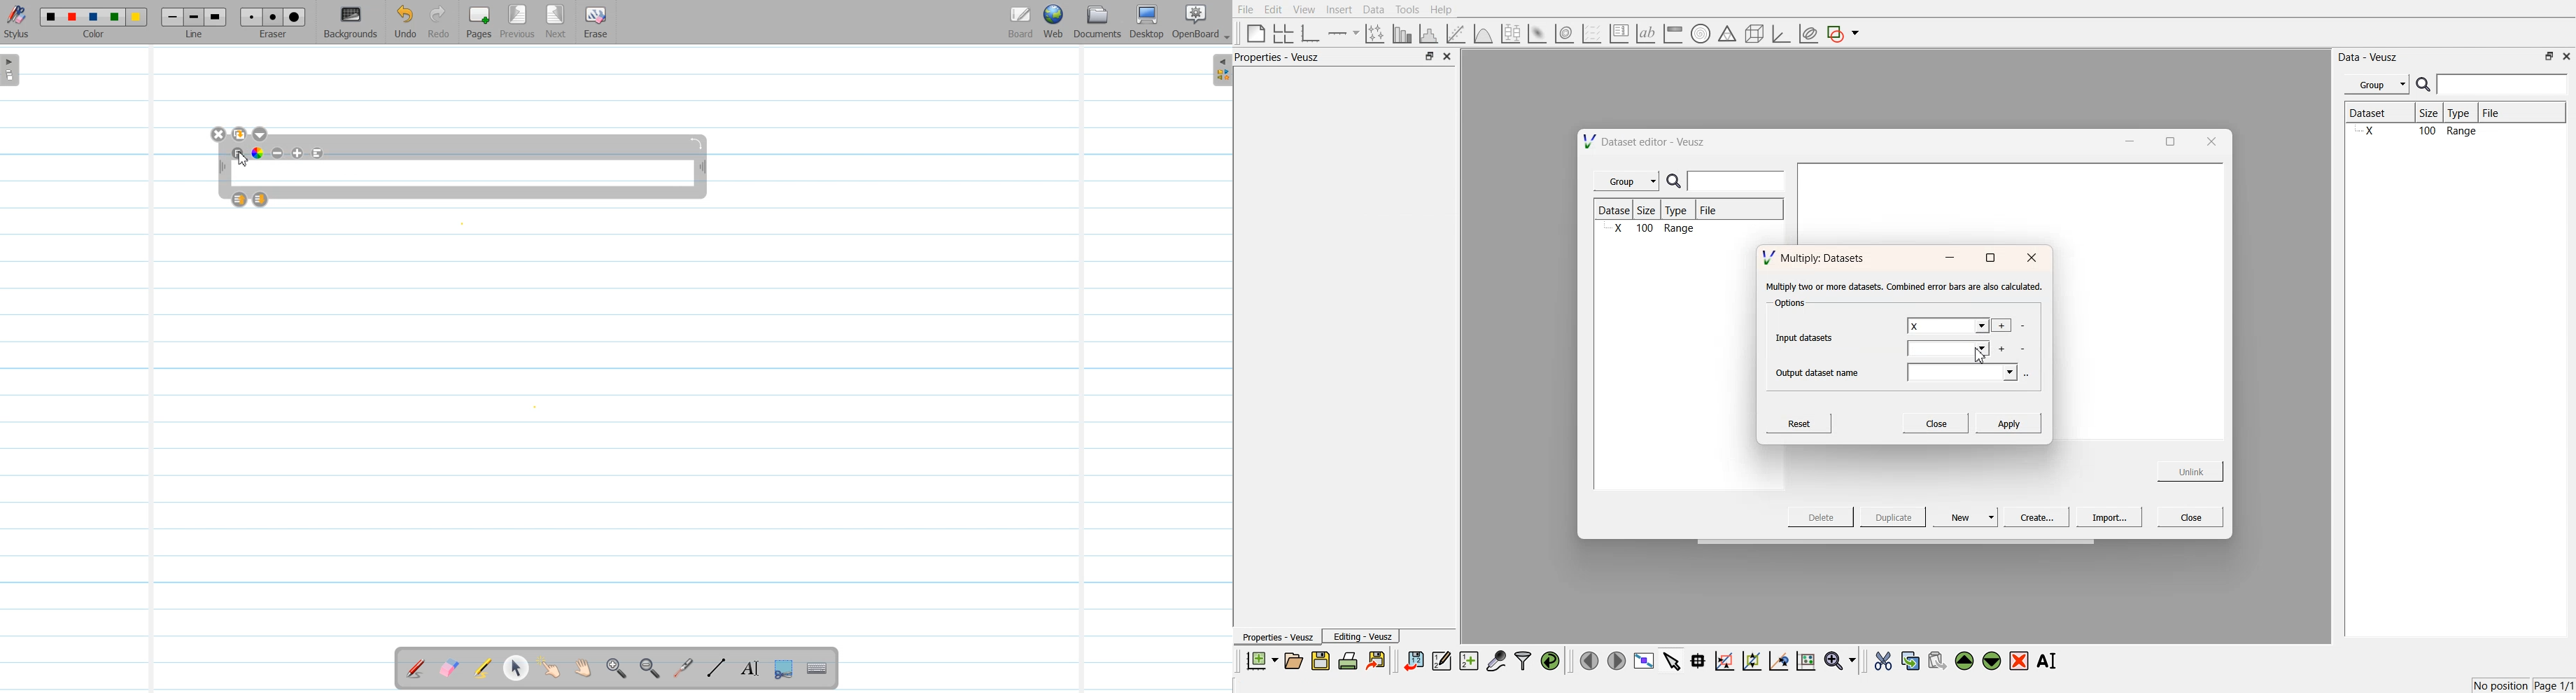  Describe the element at coordinates (1277, 638) in the screenshot. I see `Properties - Veusz` at that location.